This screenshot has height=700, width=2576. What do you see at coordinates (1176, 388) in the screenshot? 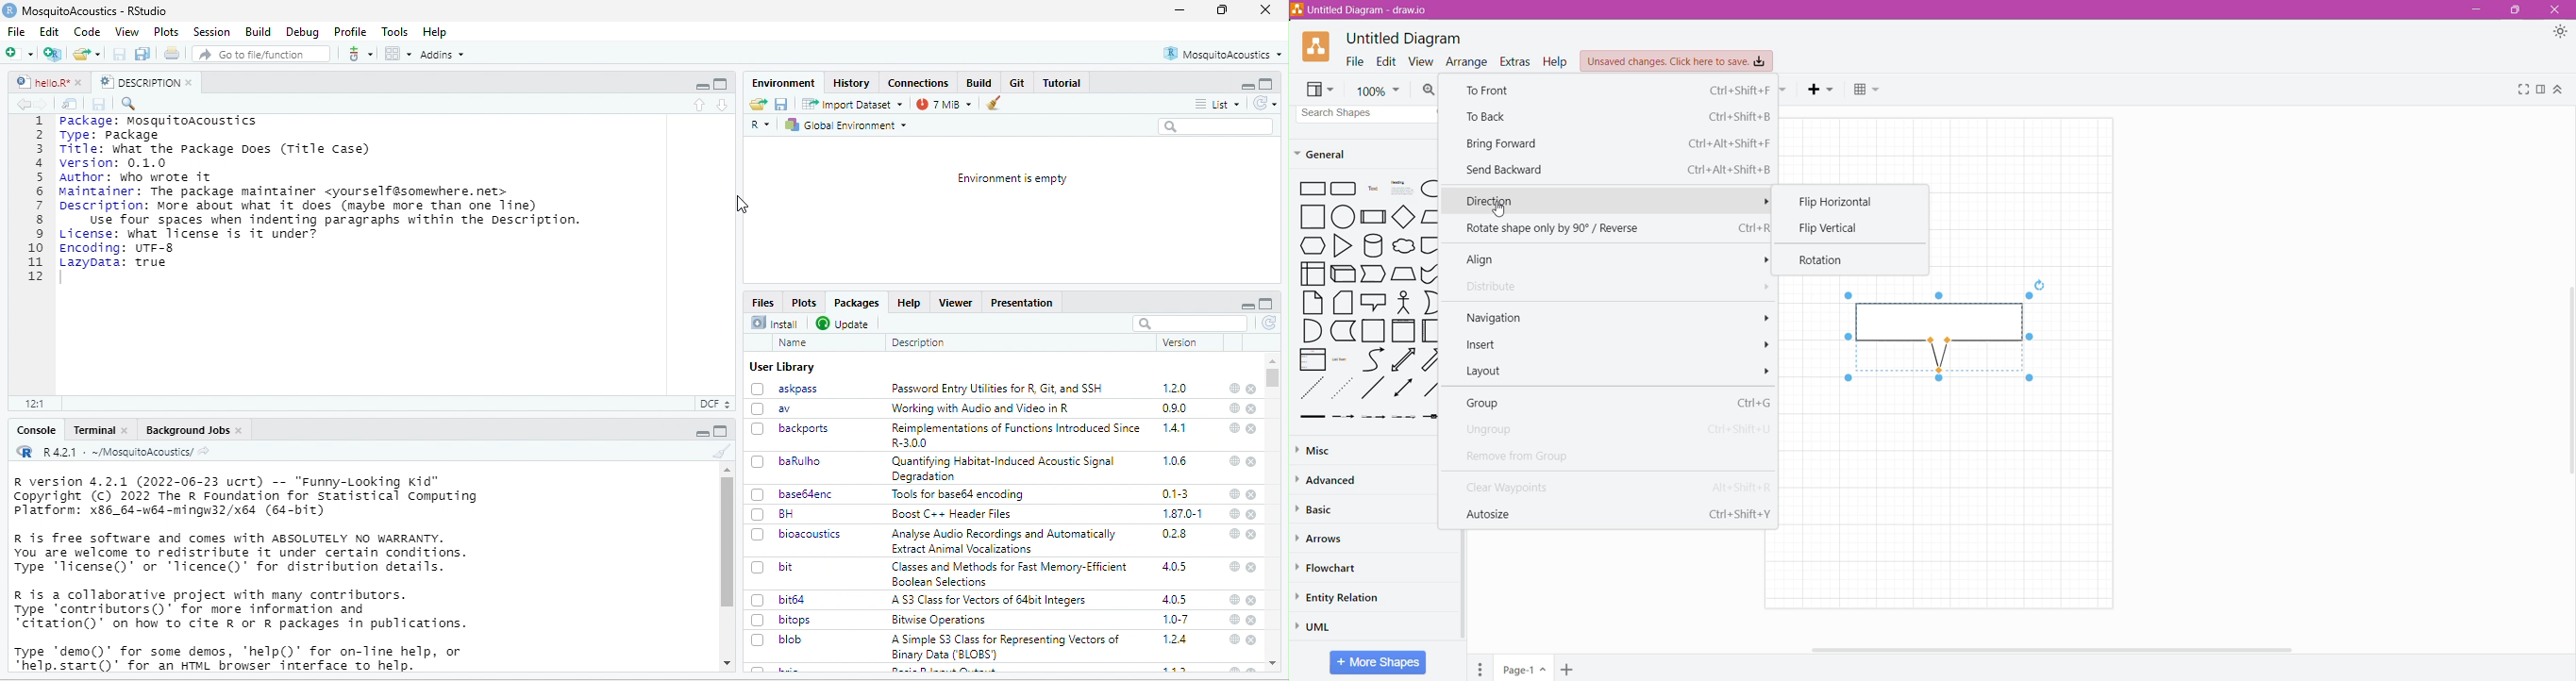
I see `1.2.0` at bounding box center [1176, 388].